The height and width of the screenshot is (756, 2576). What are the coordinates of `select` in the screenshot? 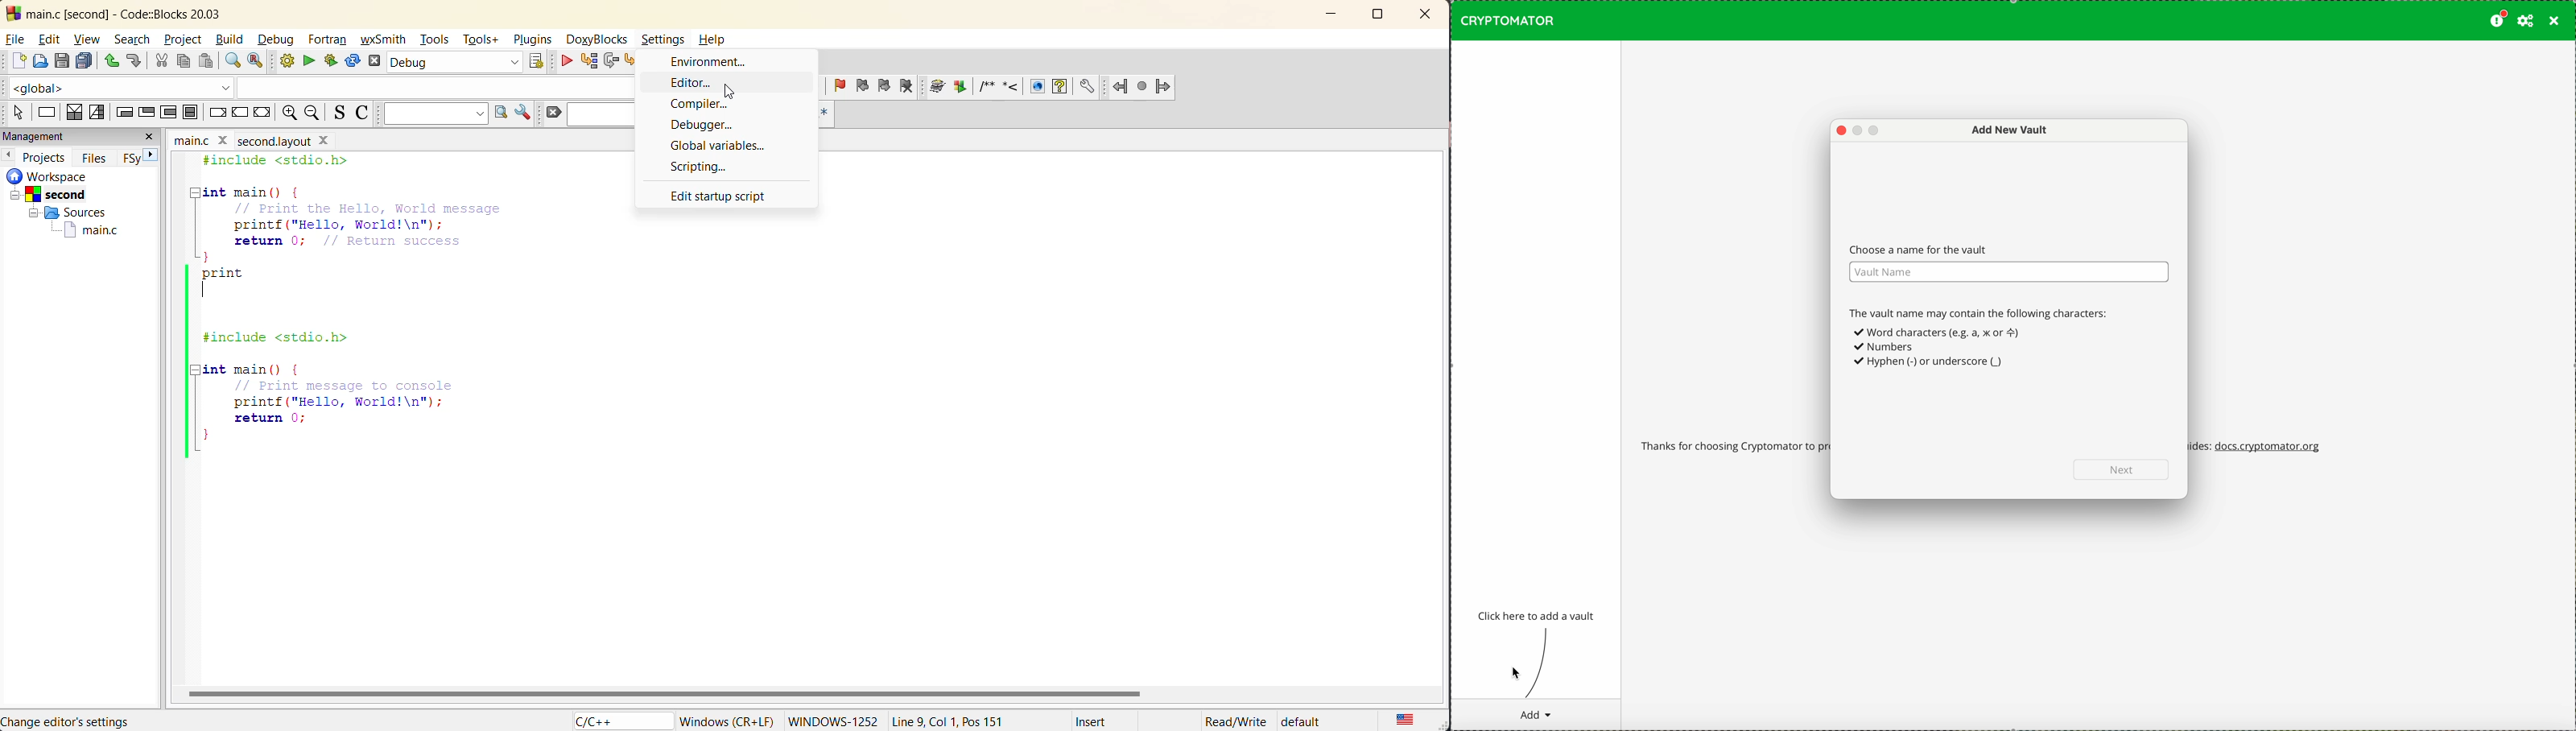 It's located at (14, 114).